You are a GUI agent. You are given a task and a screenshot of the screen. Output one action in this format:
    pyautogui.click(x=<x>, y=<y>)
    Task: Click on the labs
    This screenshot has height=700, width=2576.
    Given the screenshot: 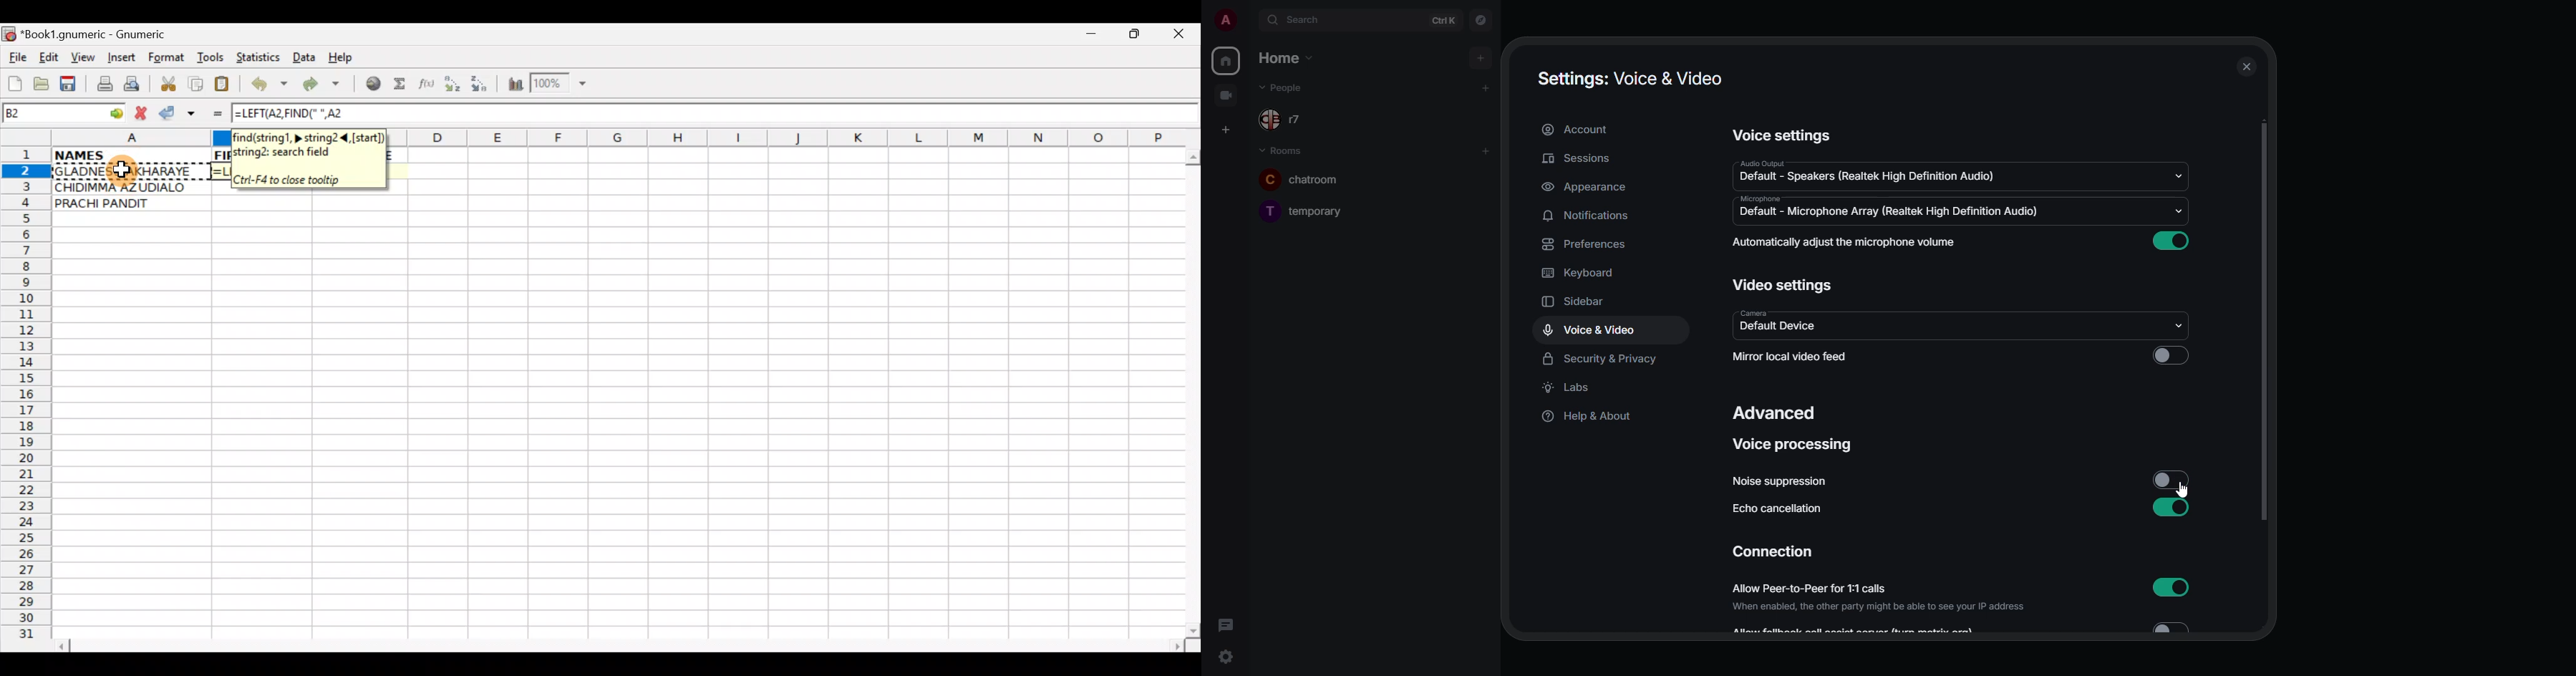 What is the action you would take?
    pyautogui.click(x=1569, y=387)
    